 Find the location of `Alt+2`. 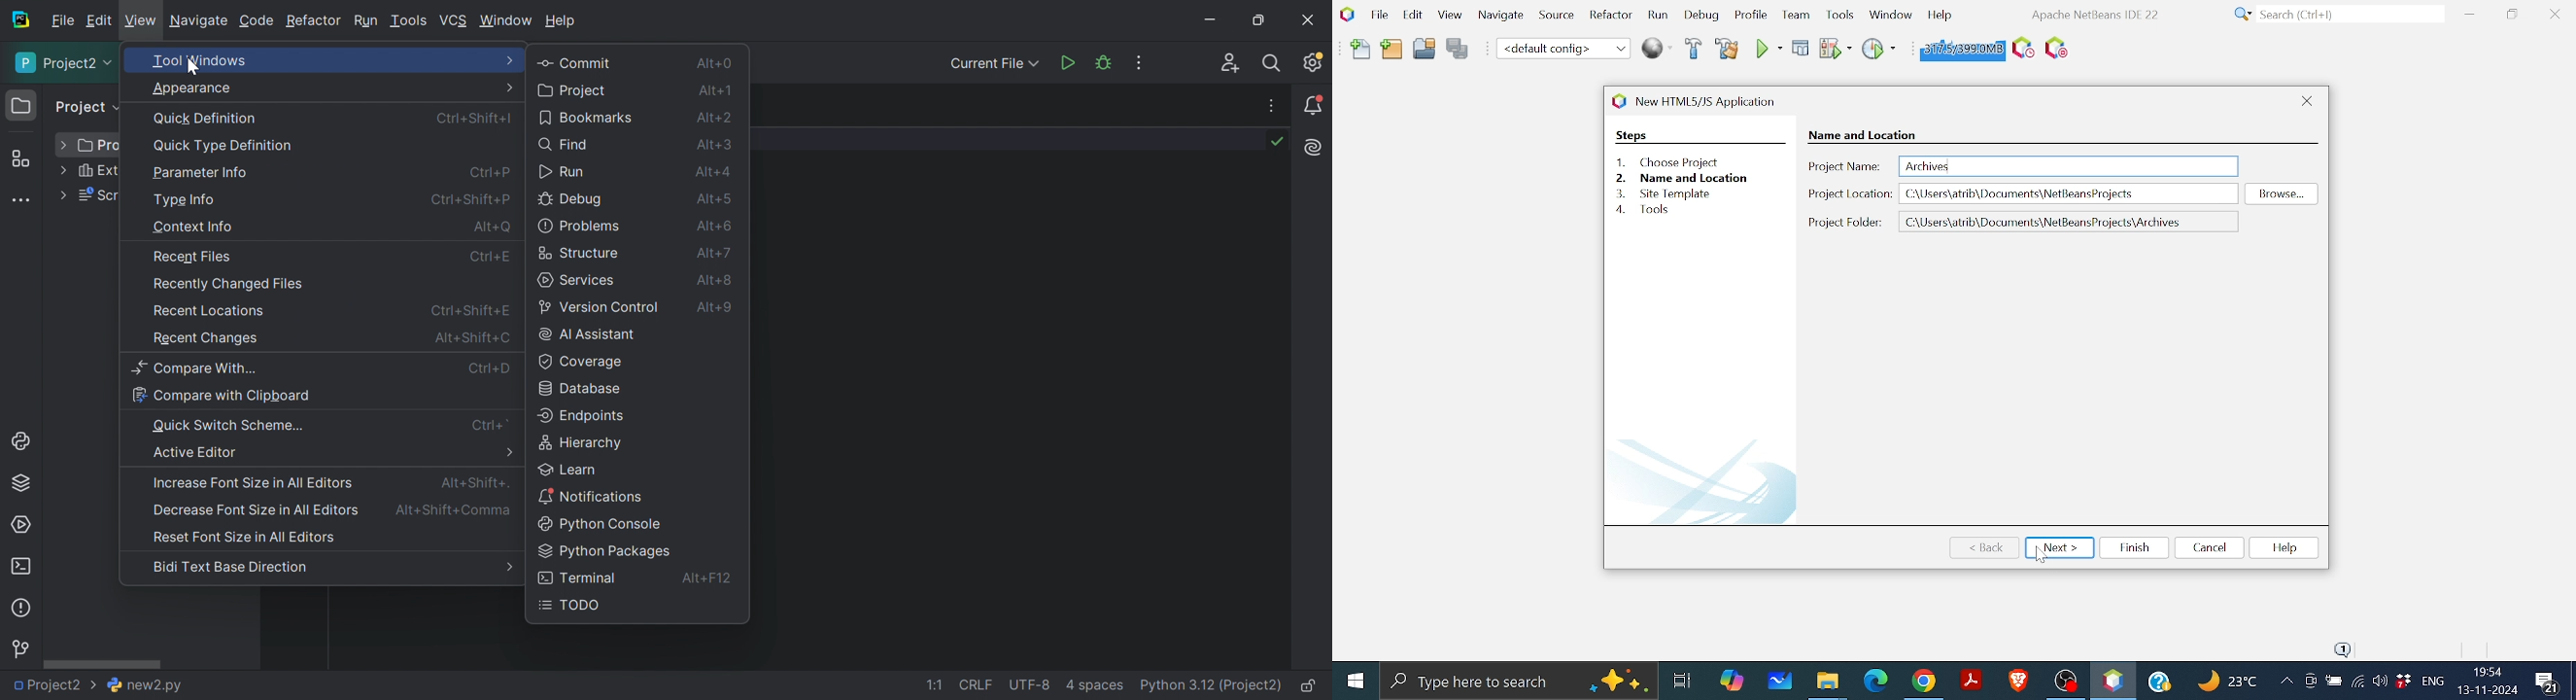

Alt+2 is located at coordinates (716, 118).